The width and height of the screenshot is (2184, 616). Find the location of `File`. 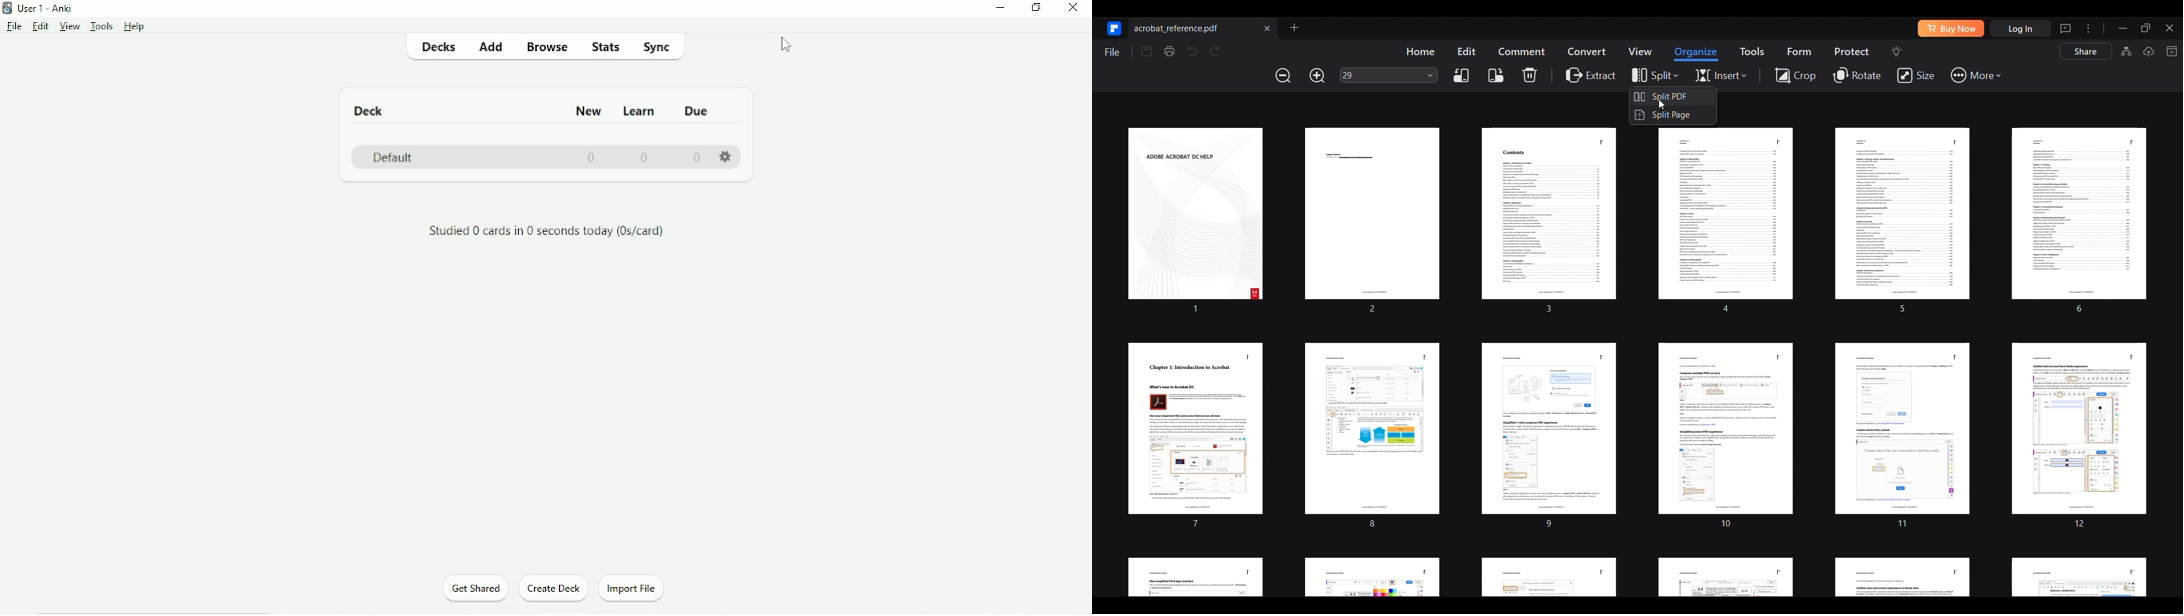

File is located at coordinates (1111, 52).